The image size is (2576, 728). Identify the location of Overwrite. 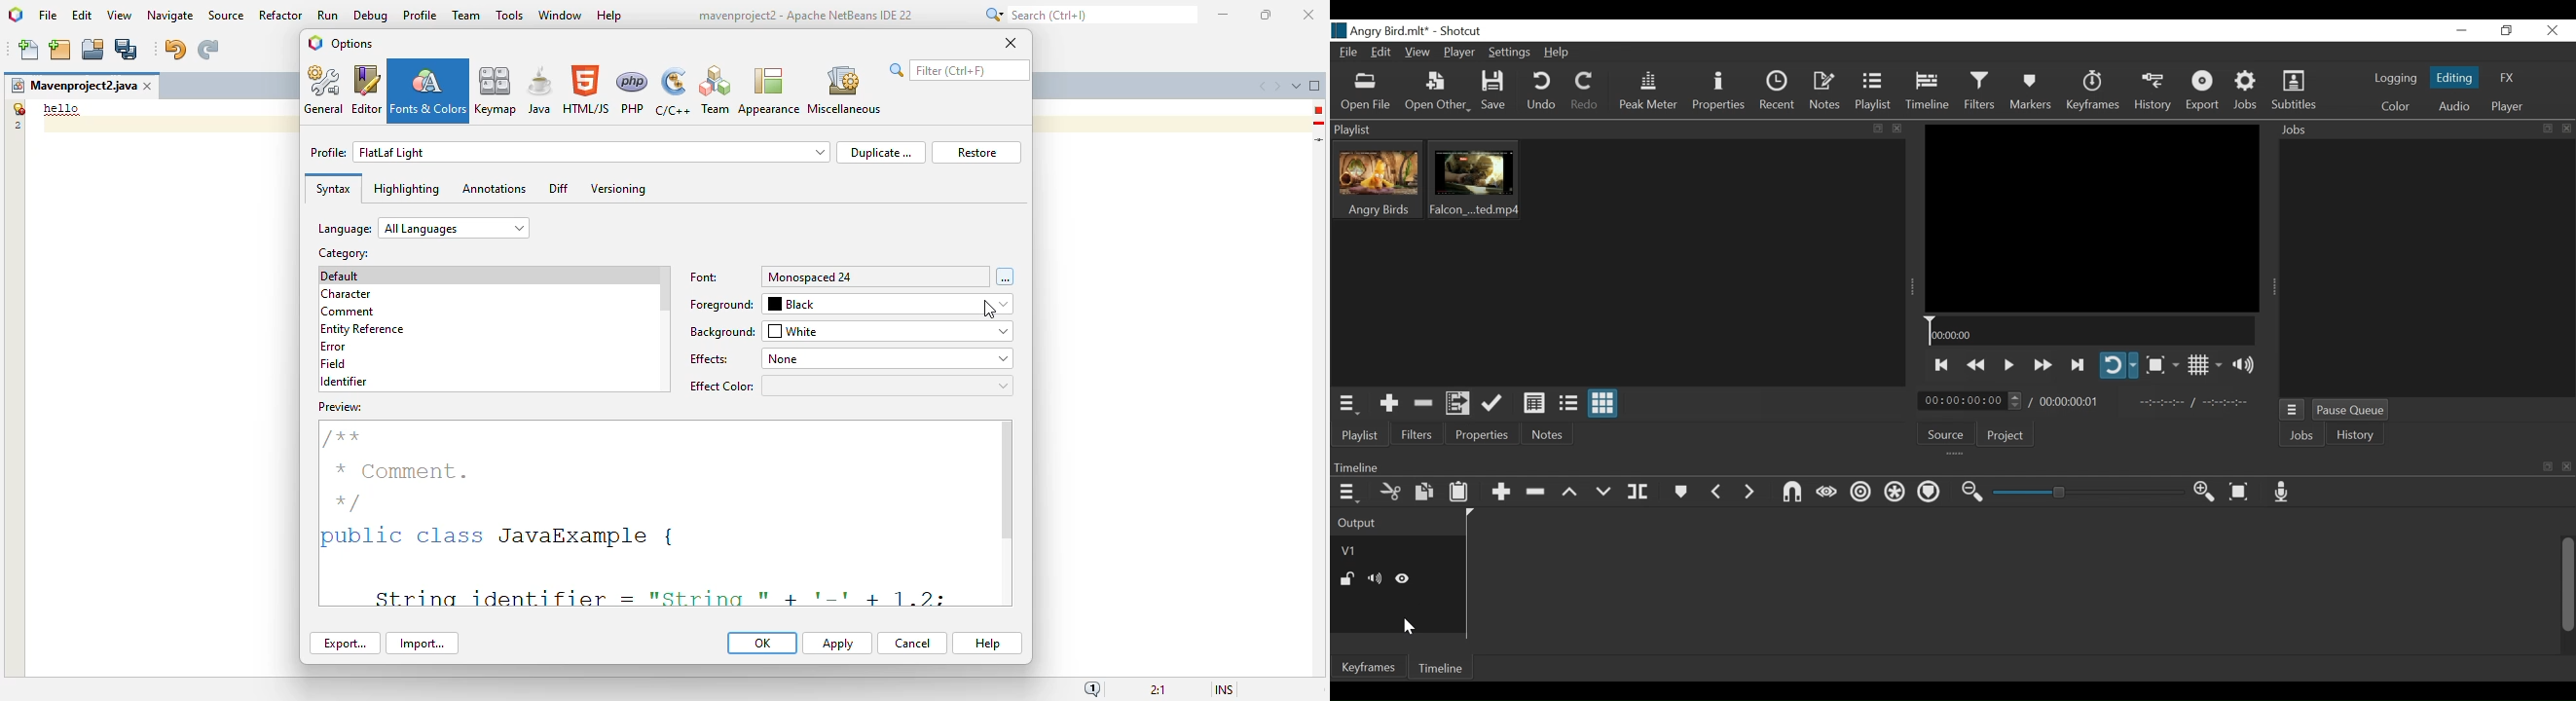
(1603, 493).